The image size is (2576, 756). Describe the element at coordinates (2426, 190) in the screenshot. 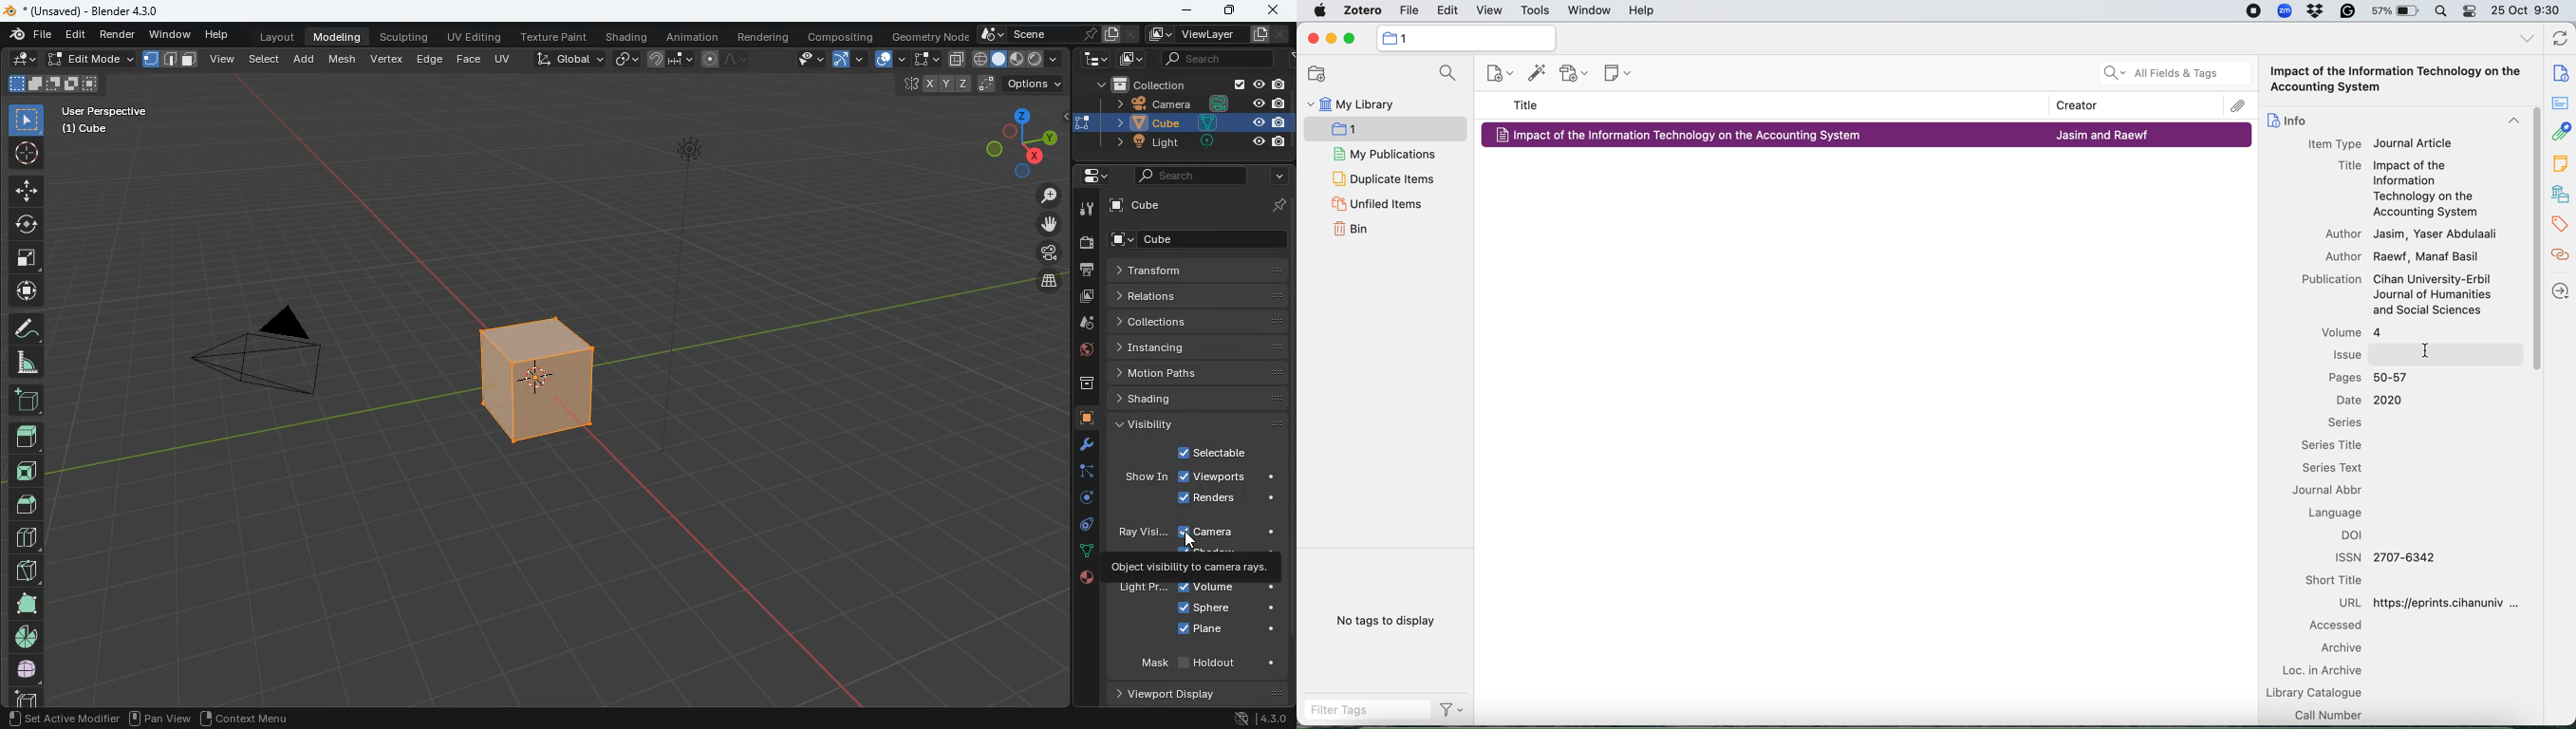

I see `Impact of the Information Technology on the Accounting System` at that location.